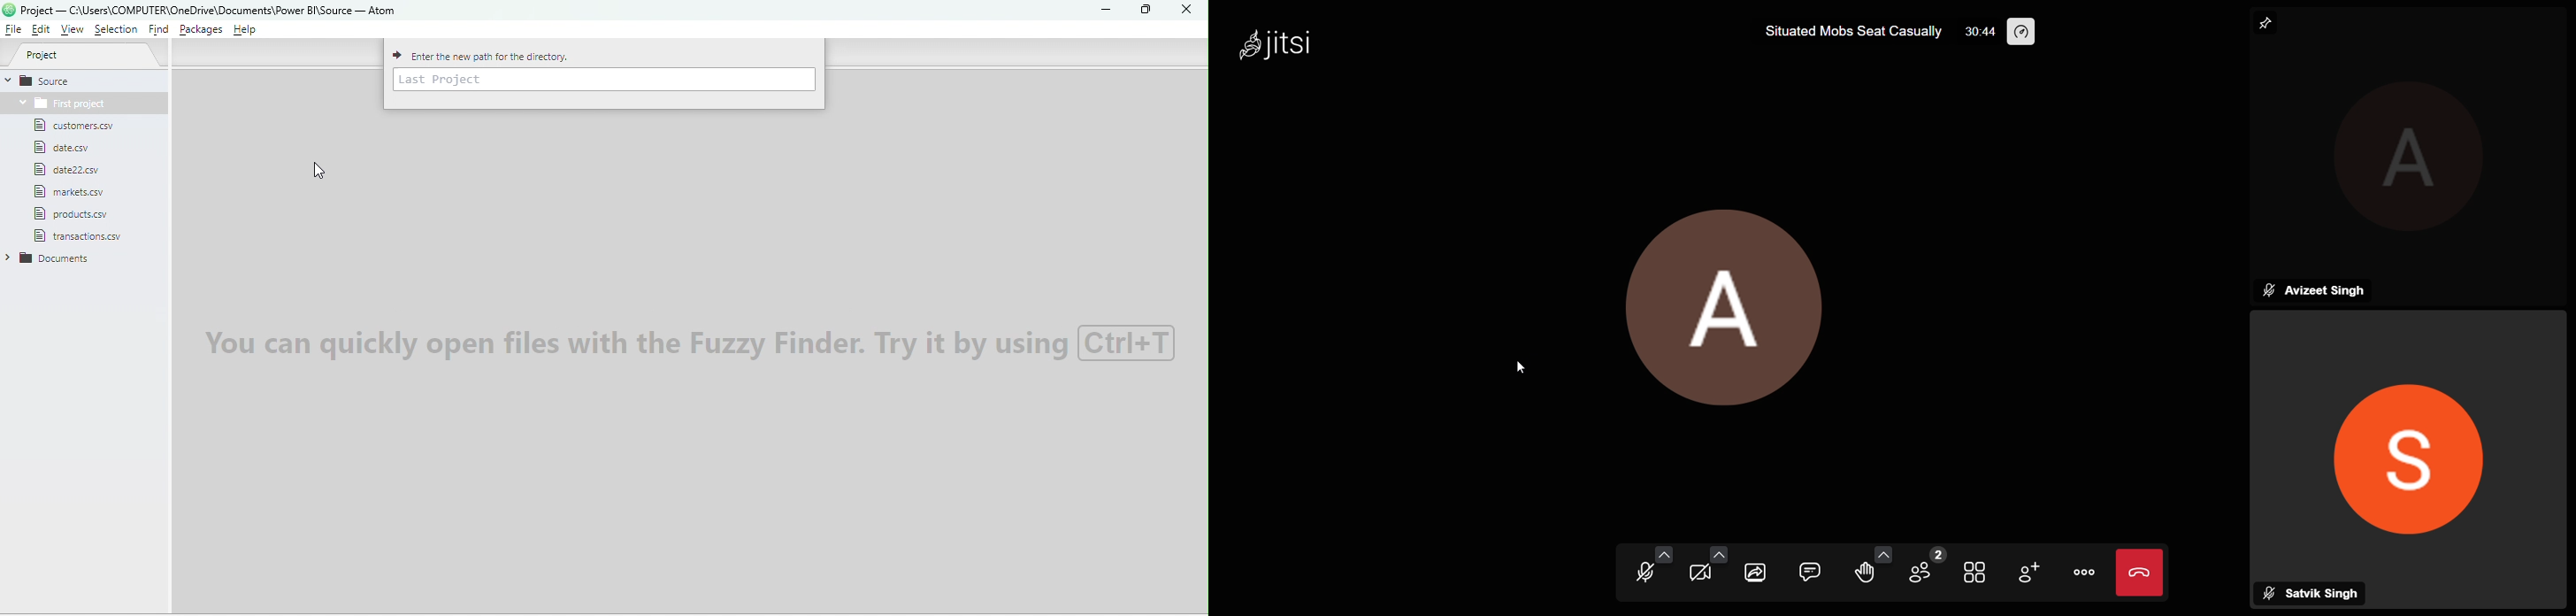 This screenshot has width=2576, height=616. What do you see at coordinates (1103, 10) in the screenshot?
I see `Minimize` at bounding box center [1103, 10].